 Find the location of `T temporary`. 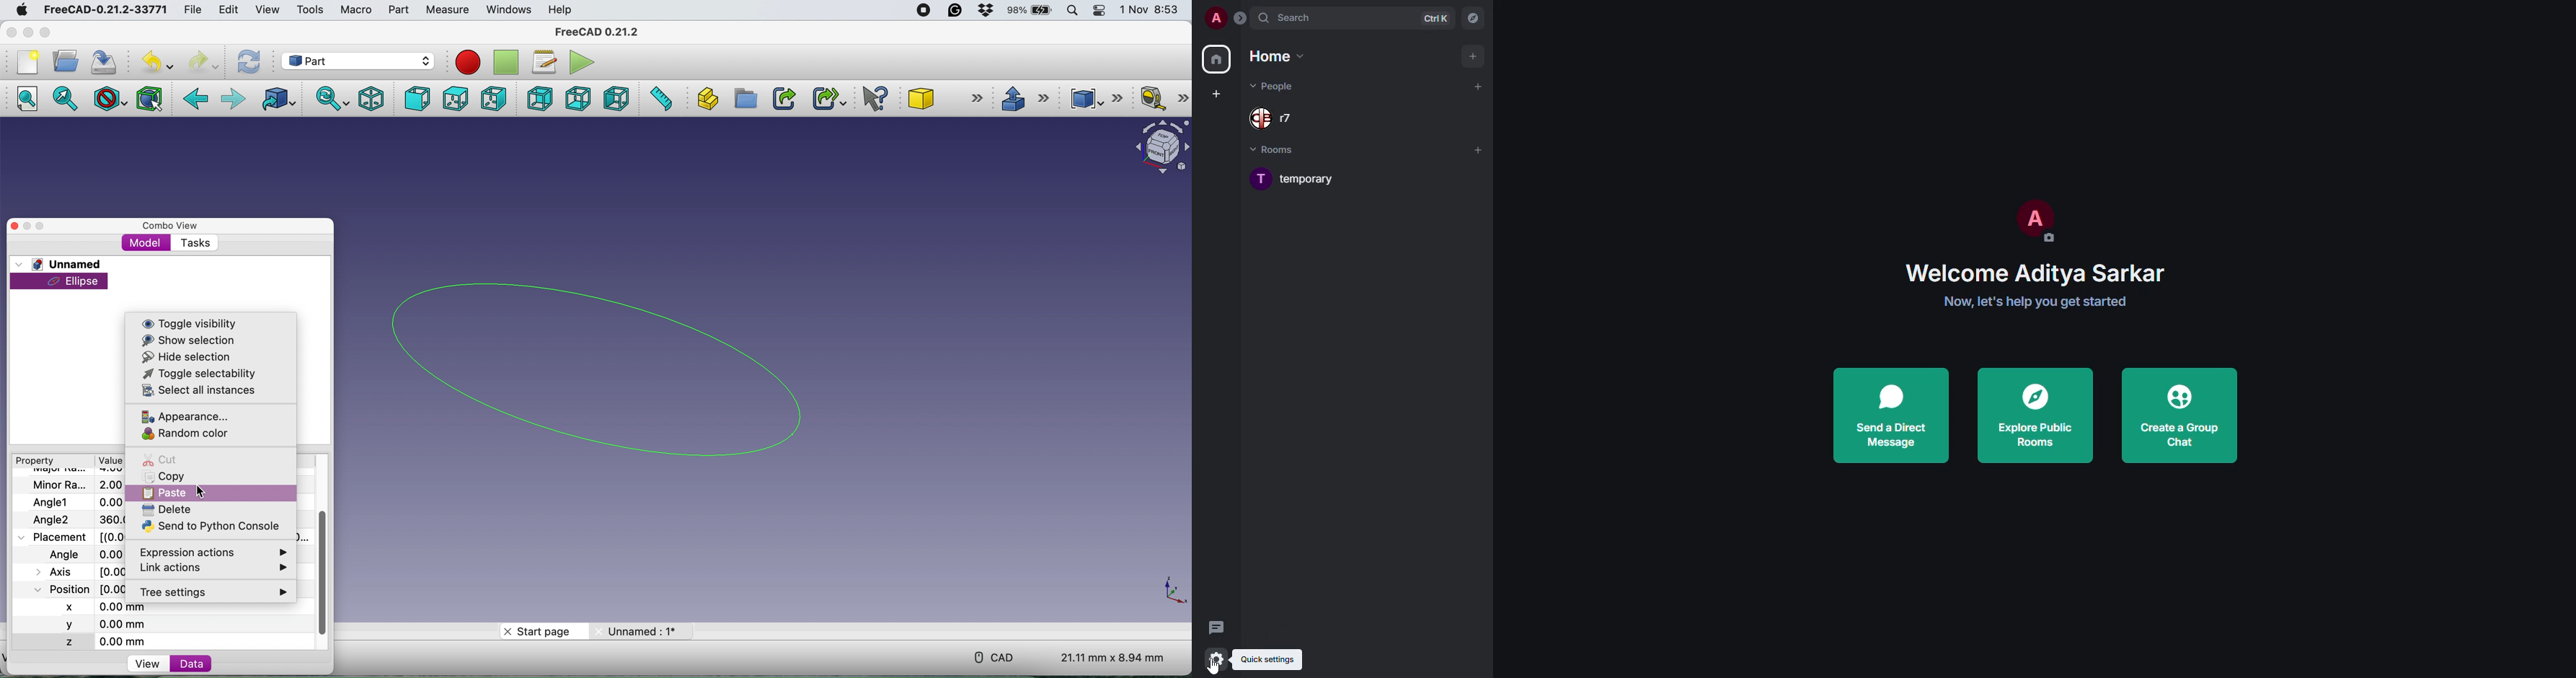

T temporary is located at coordinates (1295, 182).